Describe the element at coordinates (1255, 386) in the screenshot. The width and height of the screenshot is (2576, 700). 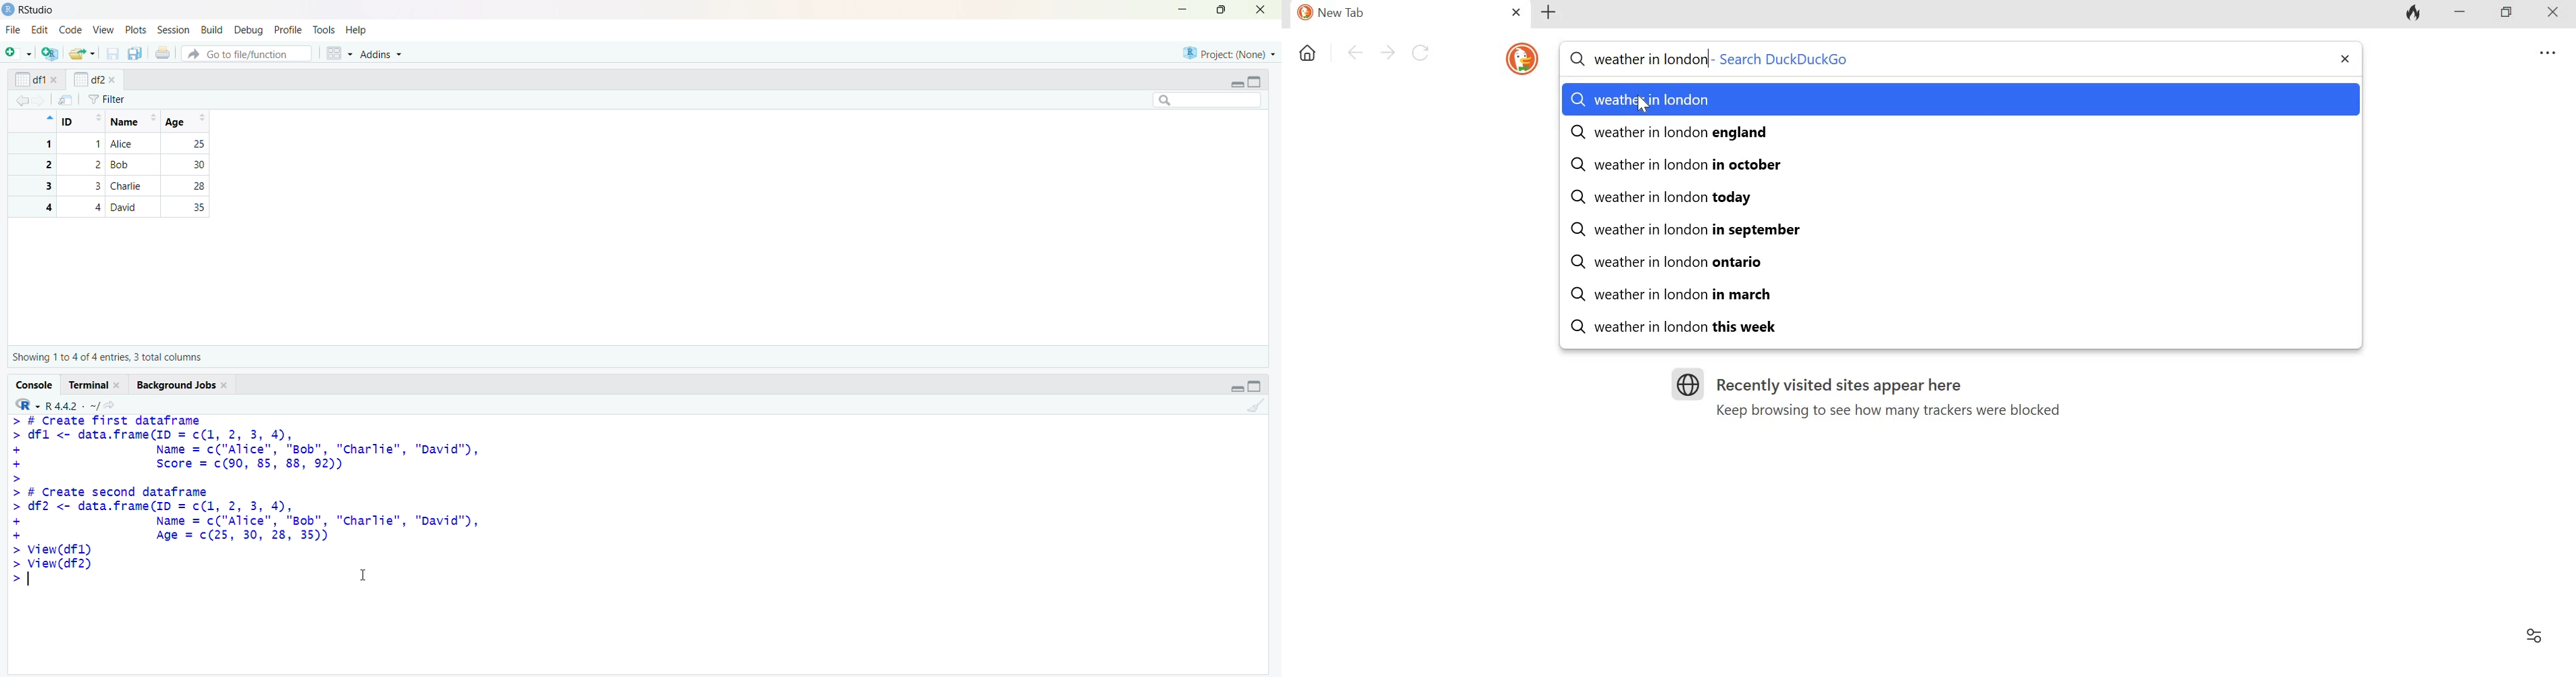
I see `toggle full view` at that location.